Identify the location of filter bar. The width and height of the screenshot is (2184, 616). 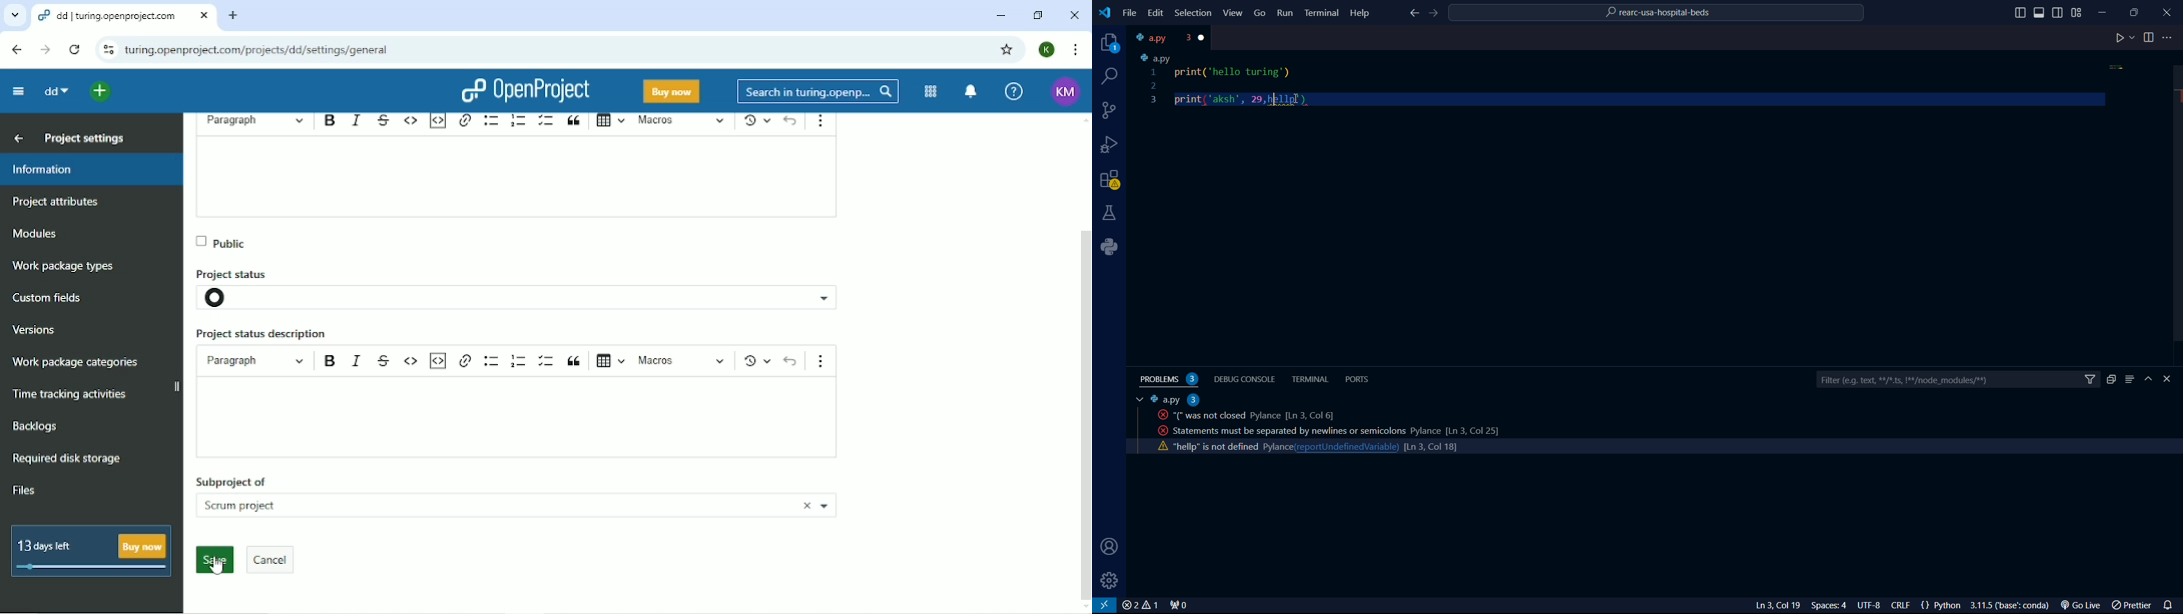
(1958, 380).